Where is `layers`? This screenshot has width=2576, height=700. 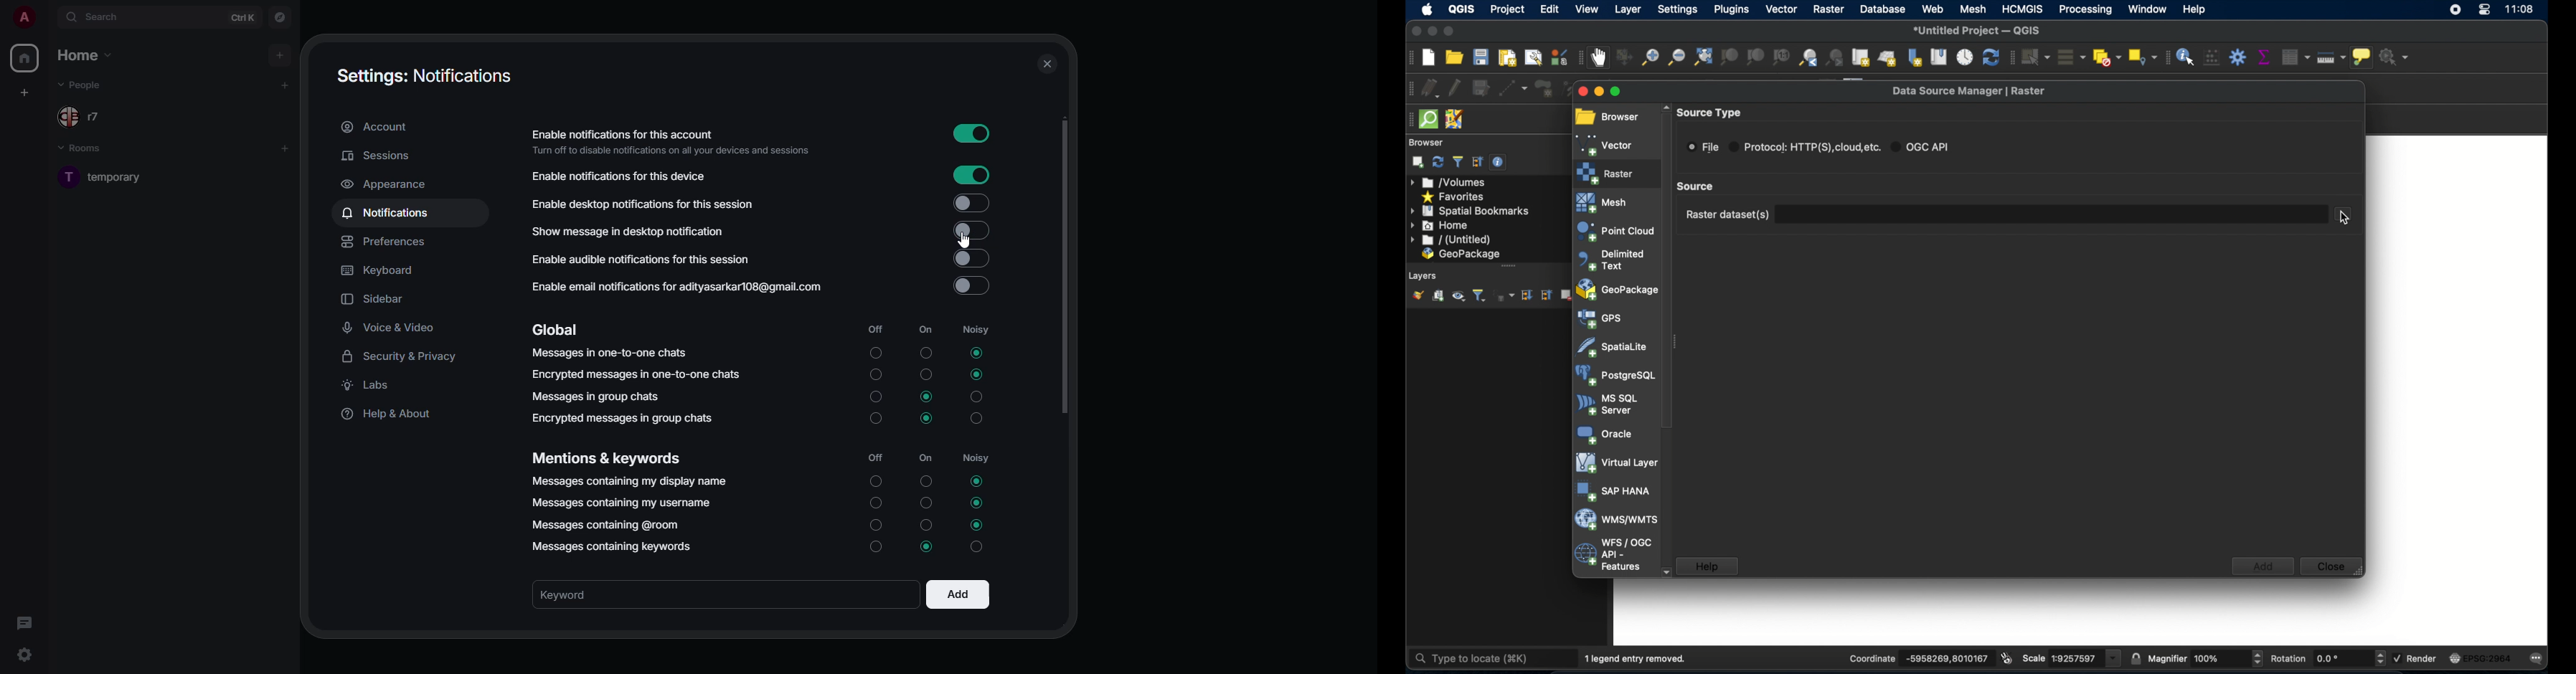
layers is located at coordinates (1424, 275).